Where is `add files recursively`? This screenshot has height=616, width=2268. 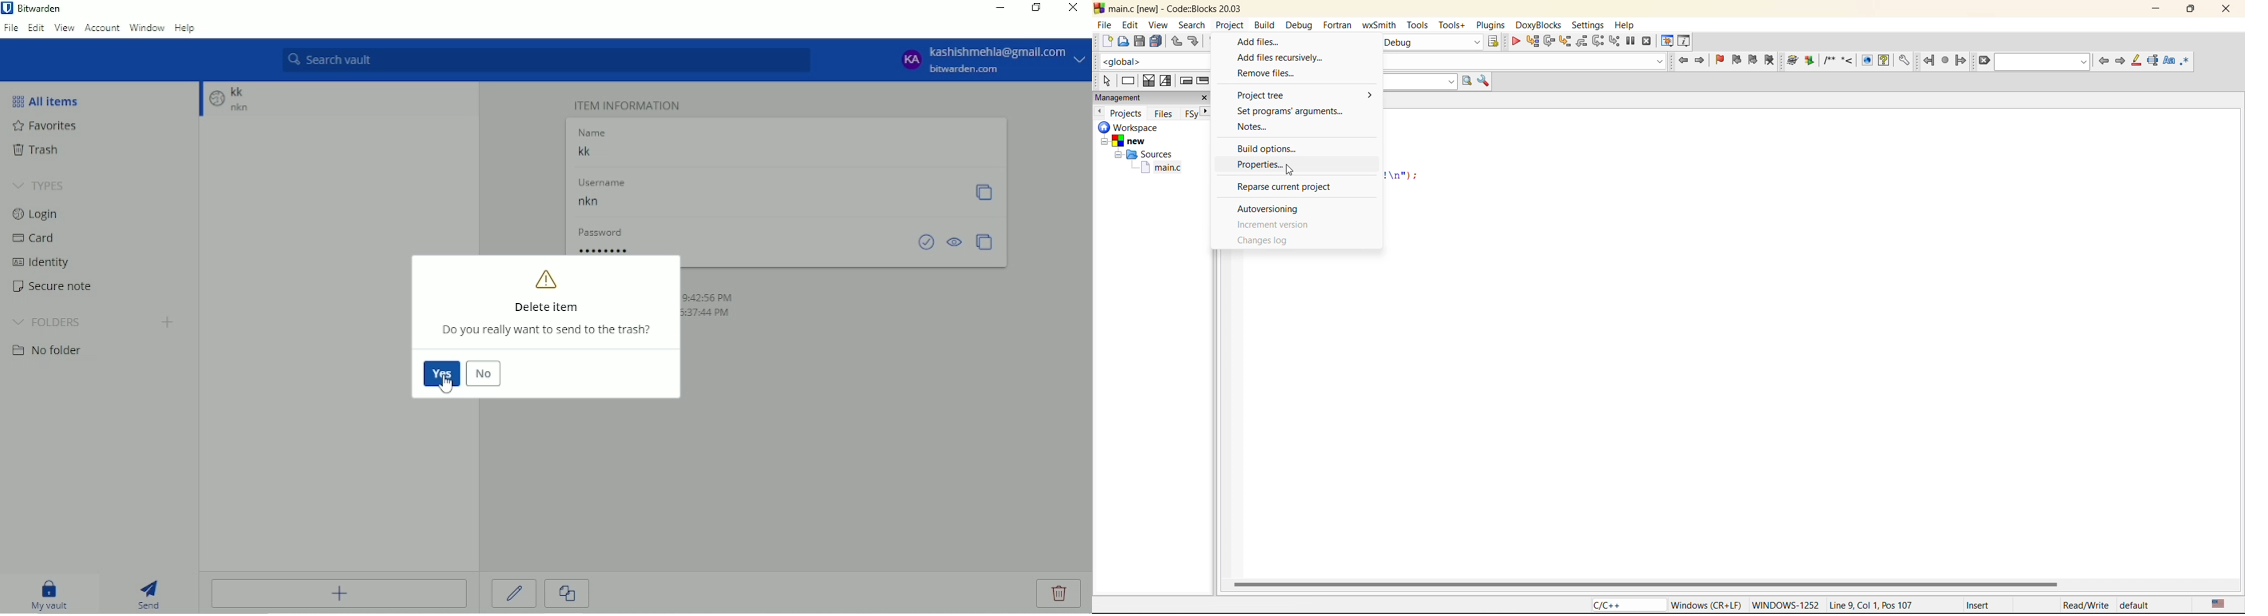 add files recursively is located at coordinates (1281, 56).